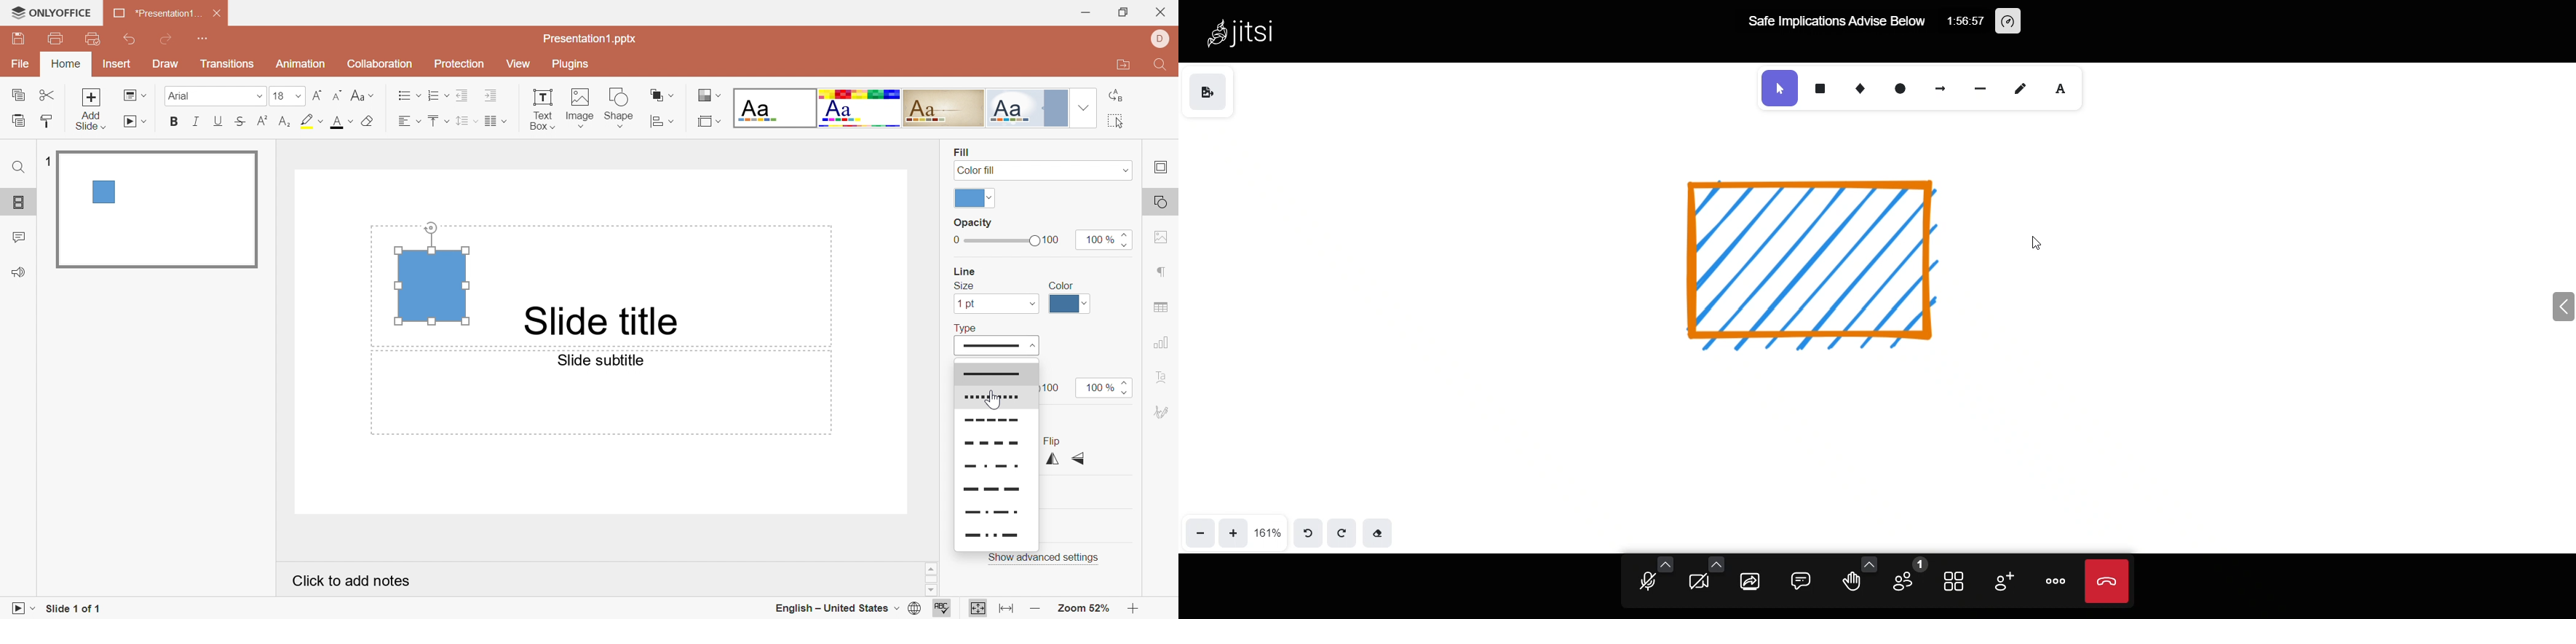 Image resolution: width=2576 pixels, height=644 pixels. Describe the element at coordinates (622, 107) in the screenshot. I see `Shapes` at that location.